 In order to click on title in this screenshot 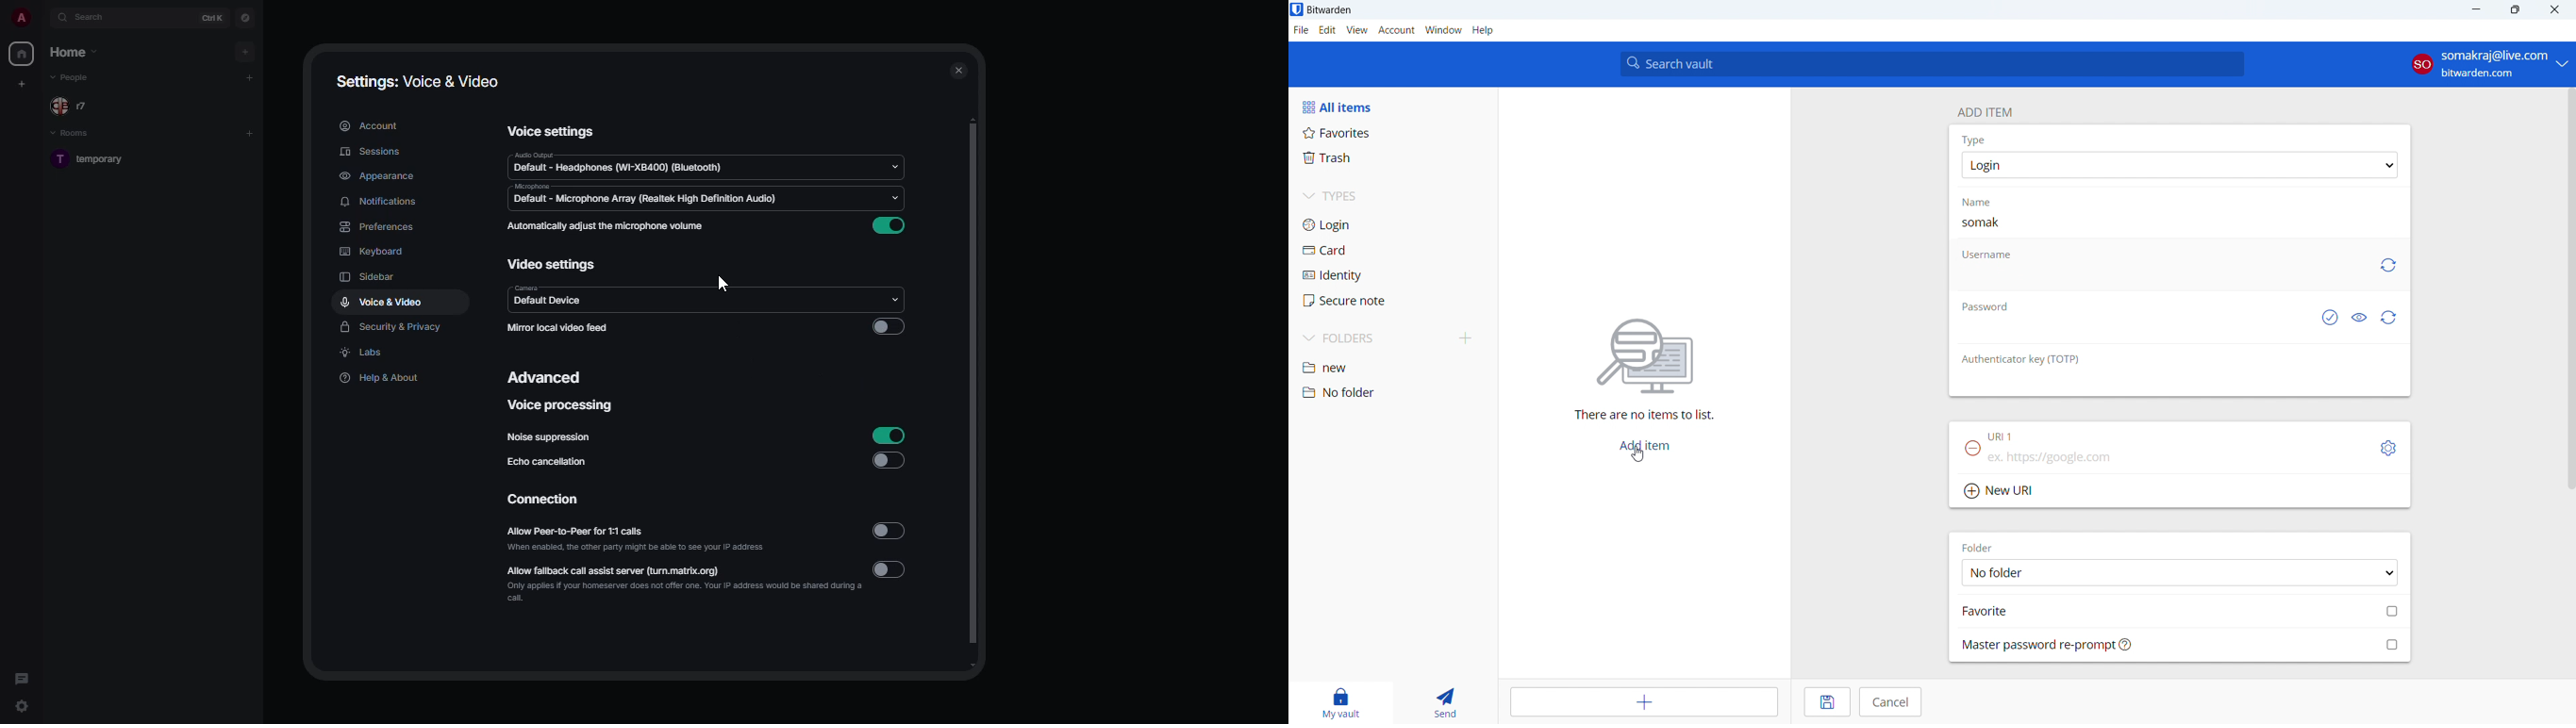, I will do `click(1329, 10)`.